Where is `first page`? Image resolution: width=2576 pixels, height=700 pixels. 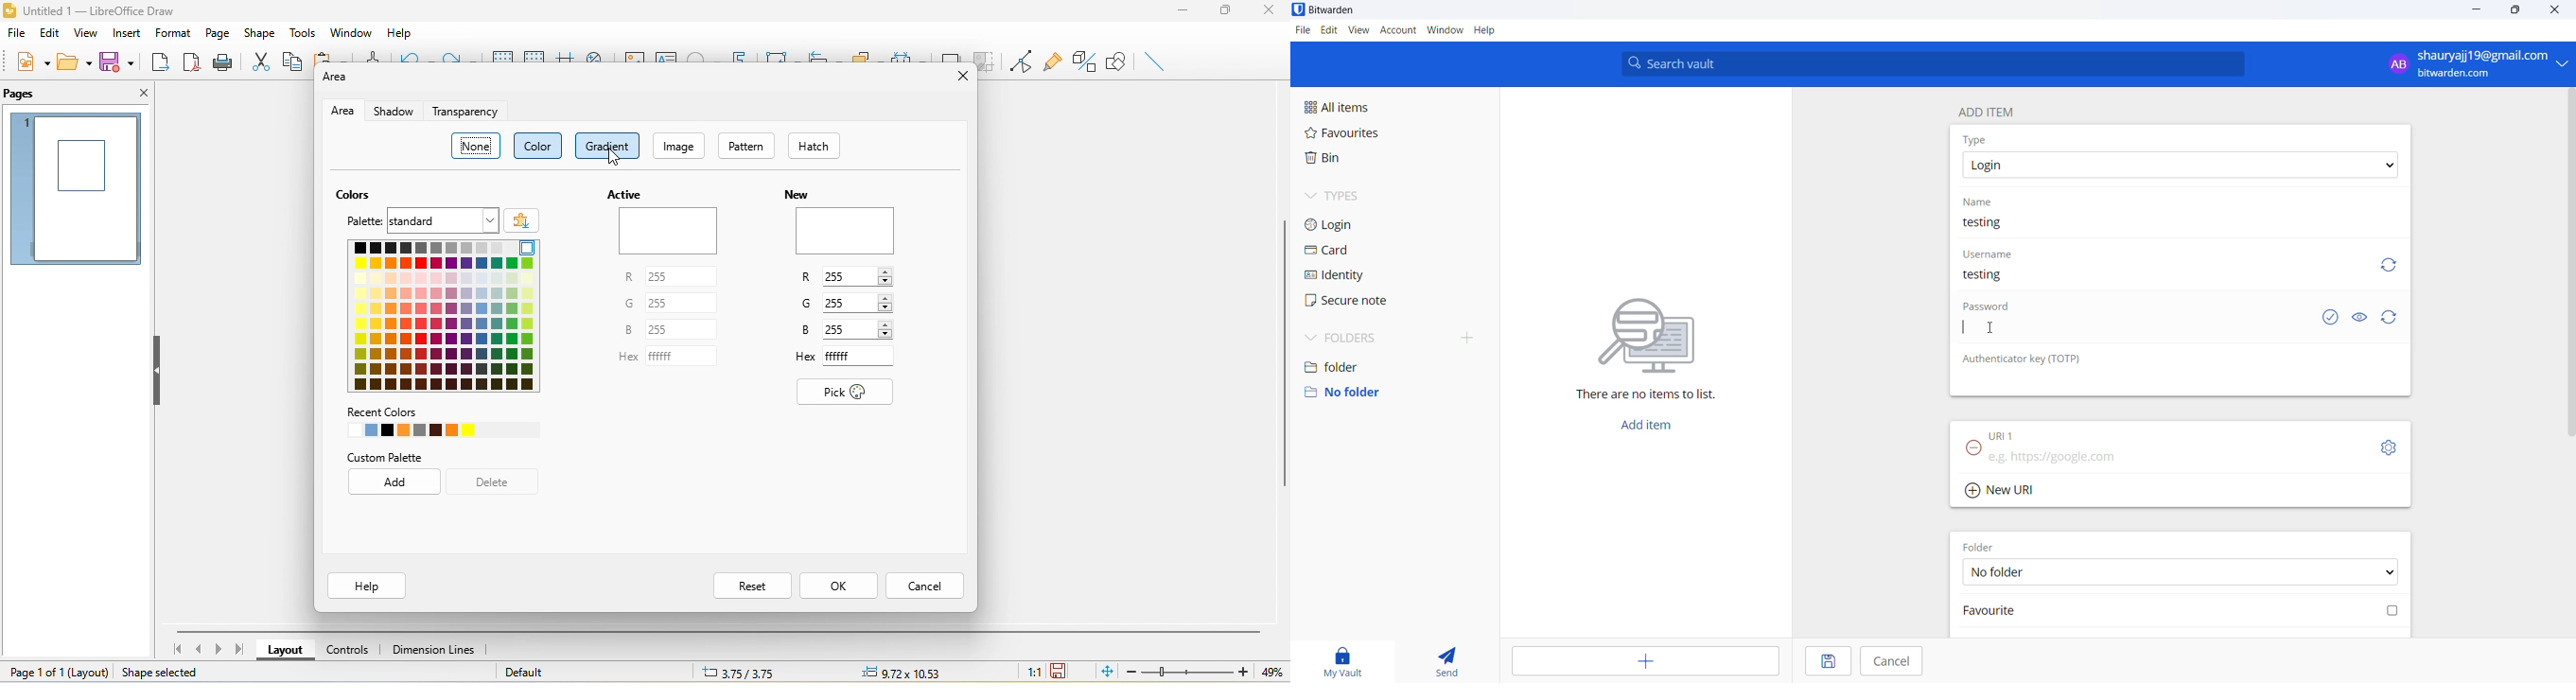 first page is located at coordinates (179, 649).